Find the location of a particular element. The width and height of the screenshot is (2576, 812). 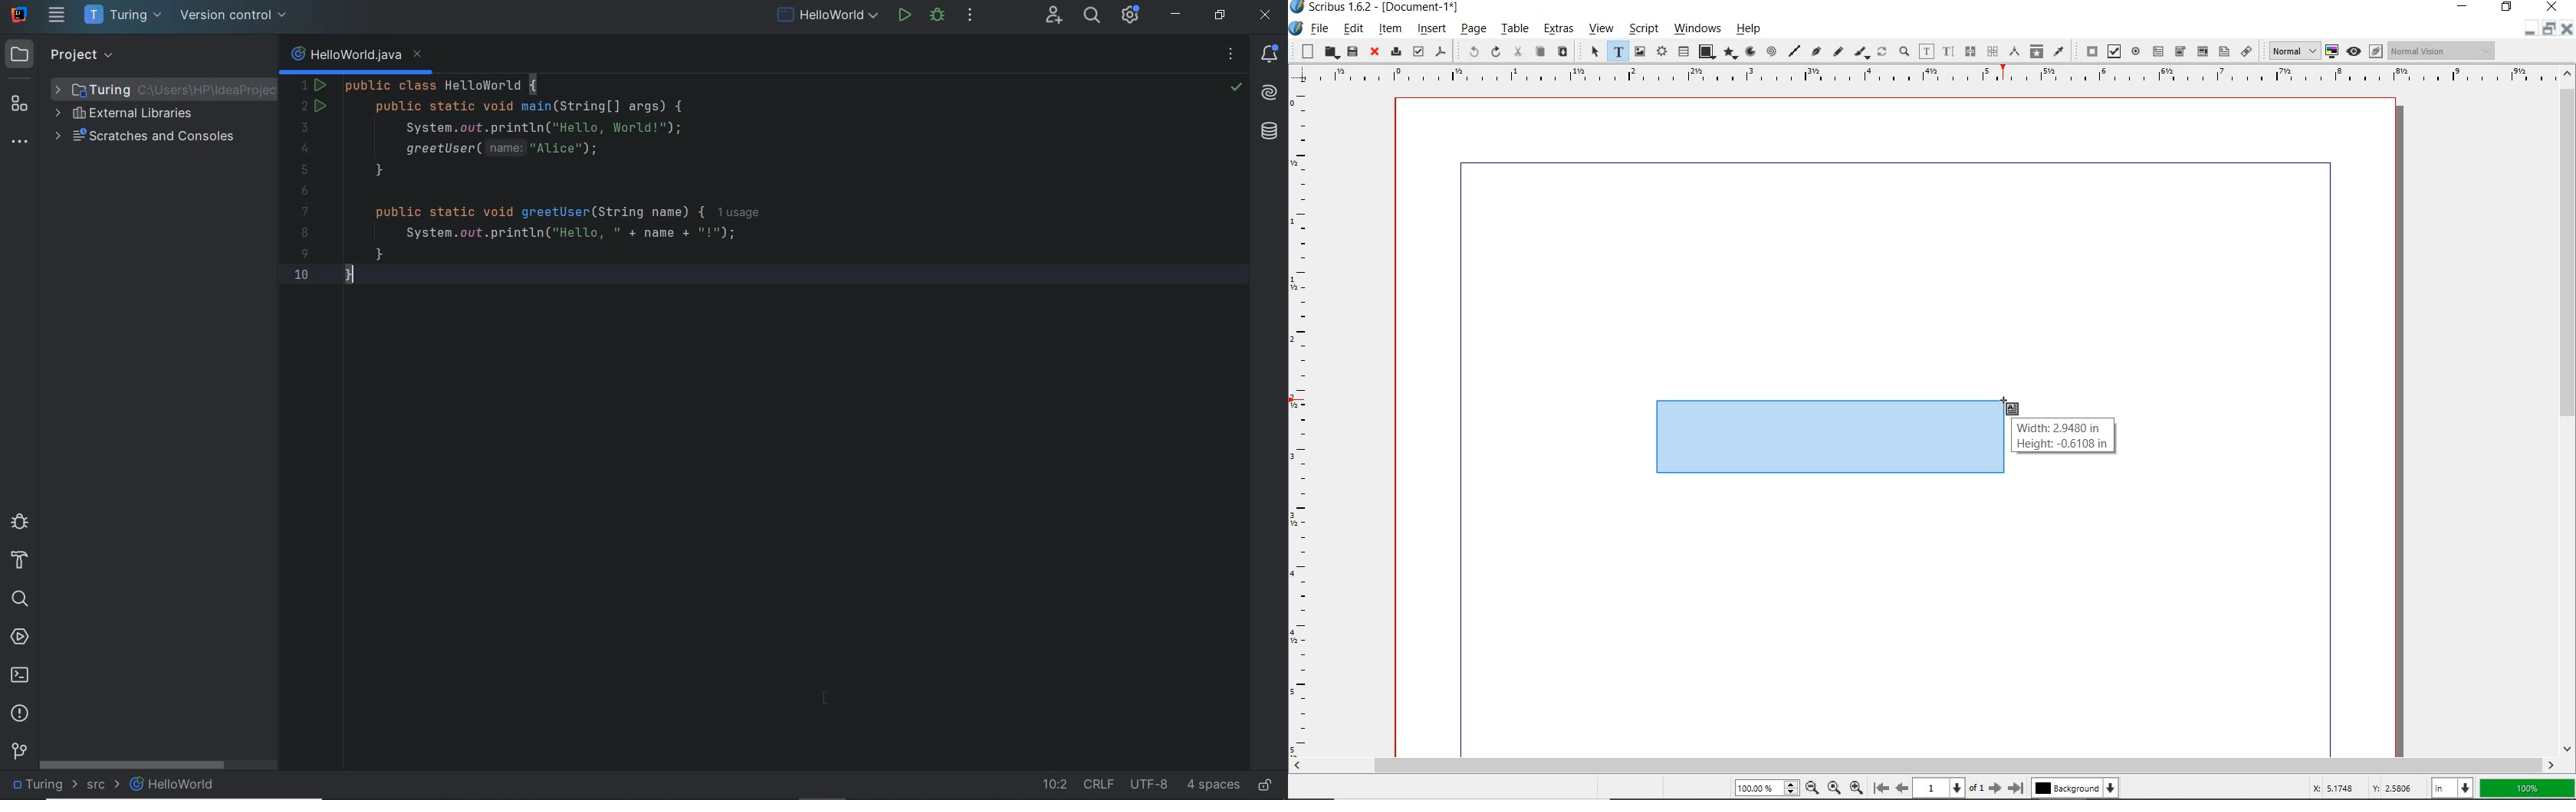

save as pdf is located at coordinates (1441, 53).